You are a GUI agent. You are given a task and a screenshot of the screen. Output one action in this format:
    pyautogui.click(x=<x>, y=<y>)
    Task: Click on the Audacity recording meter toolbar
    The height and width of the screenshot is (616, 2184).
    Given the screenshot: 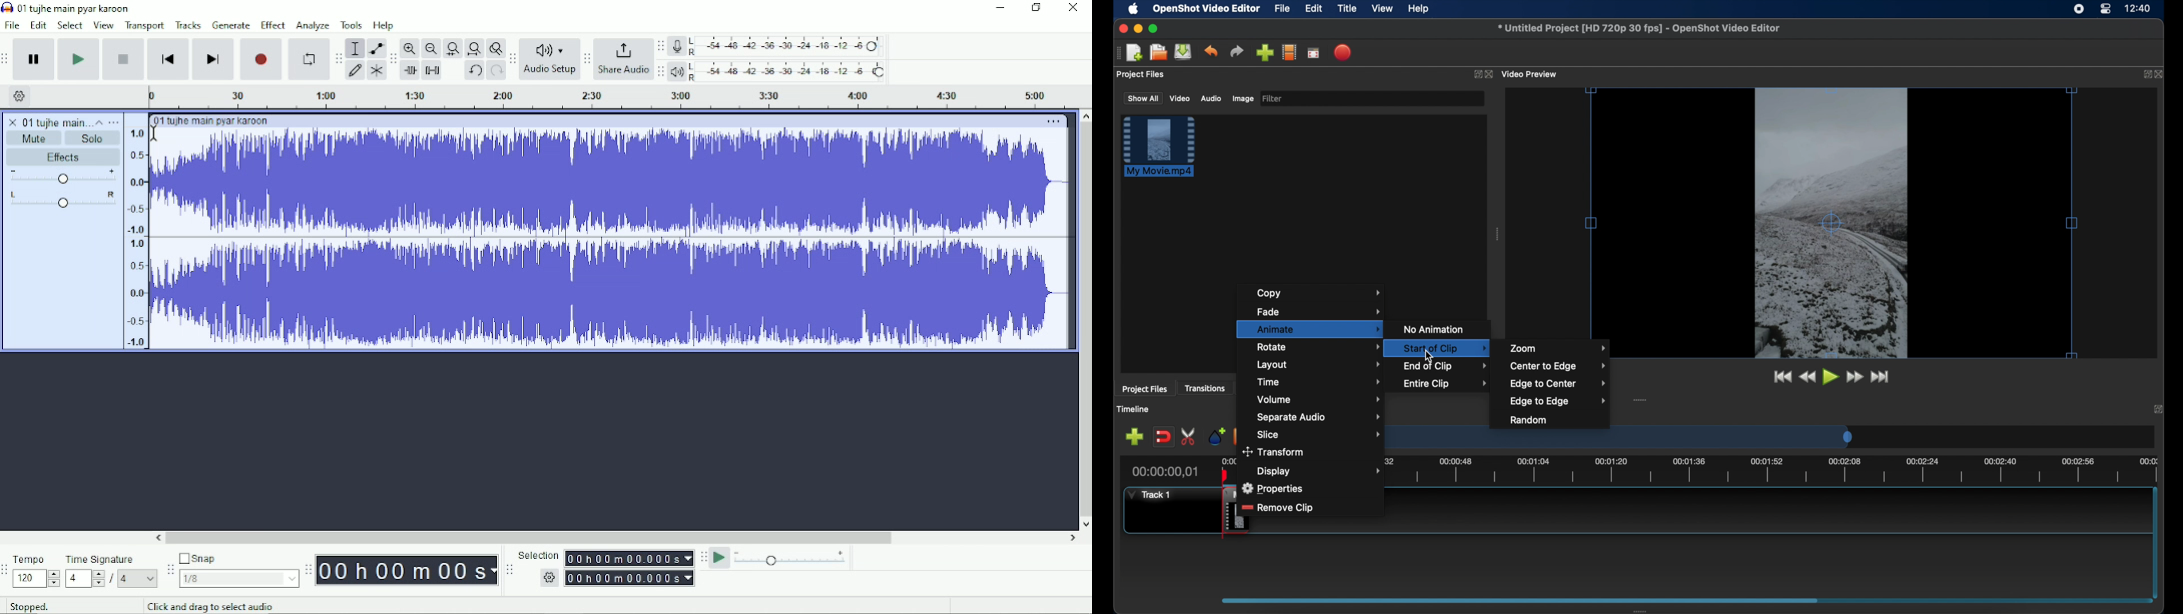 What is the action you would take?
    pyautogui.click(x=661, y=46)
    